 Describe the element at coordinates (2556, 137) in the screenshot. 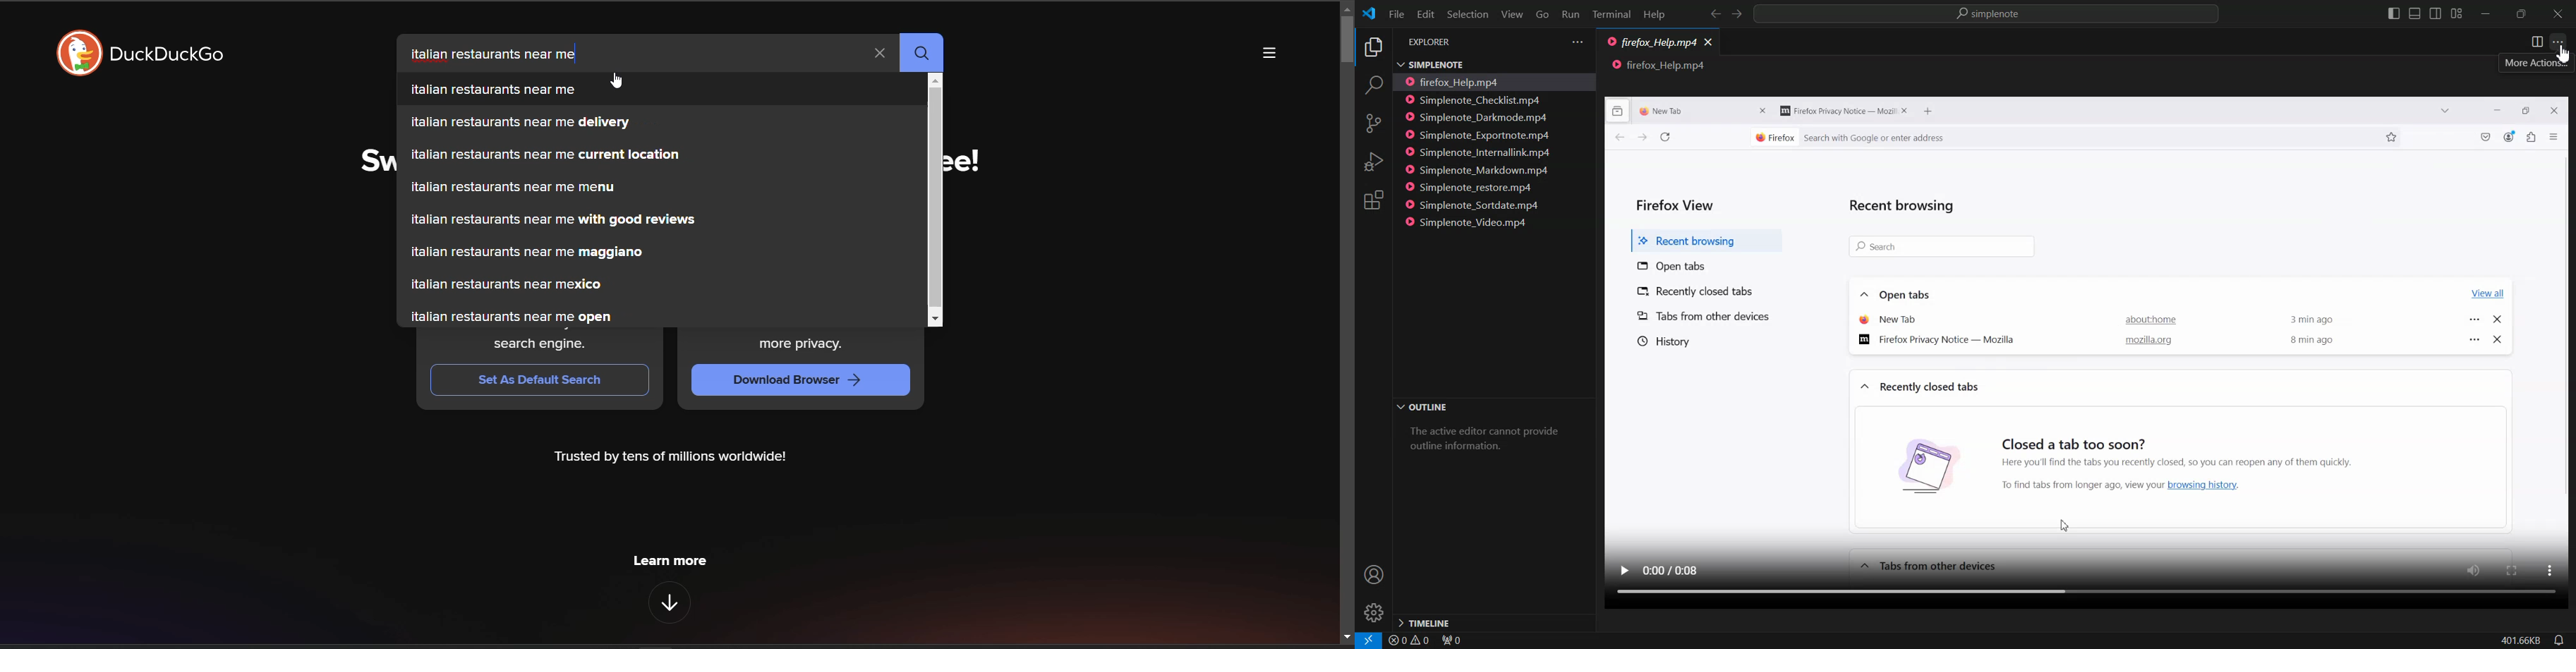

I see `open application menu` at that location.